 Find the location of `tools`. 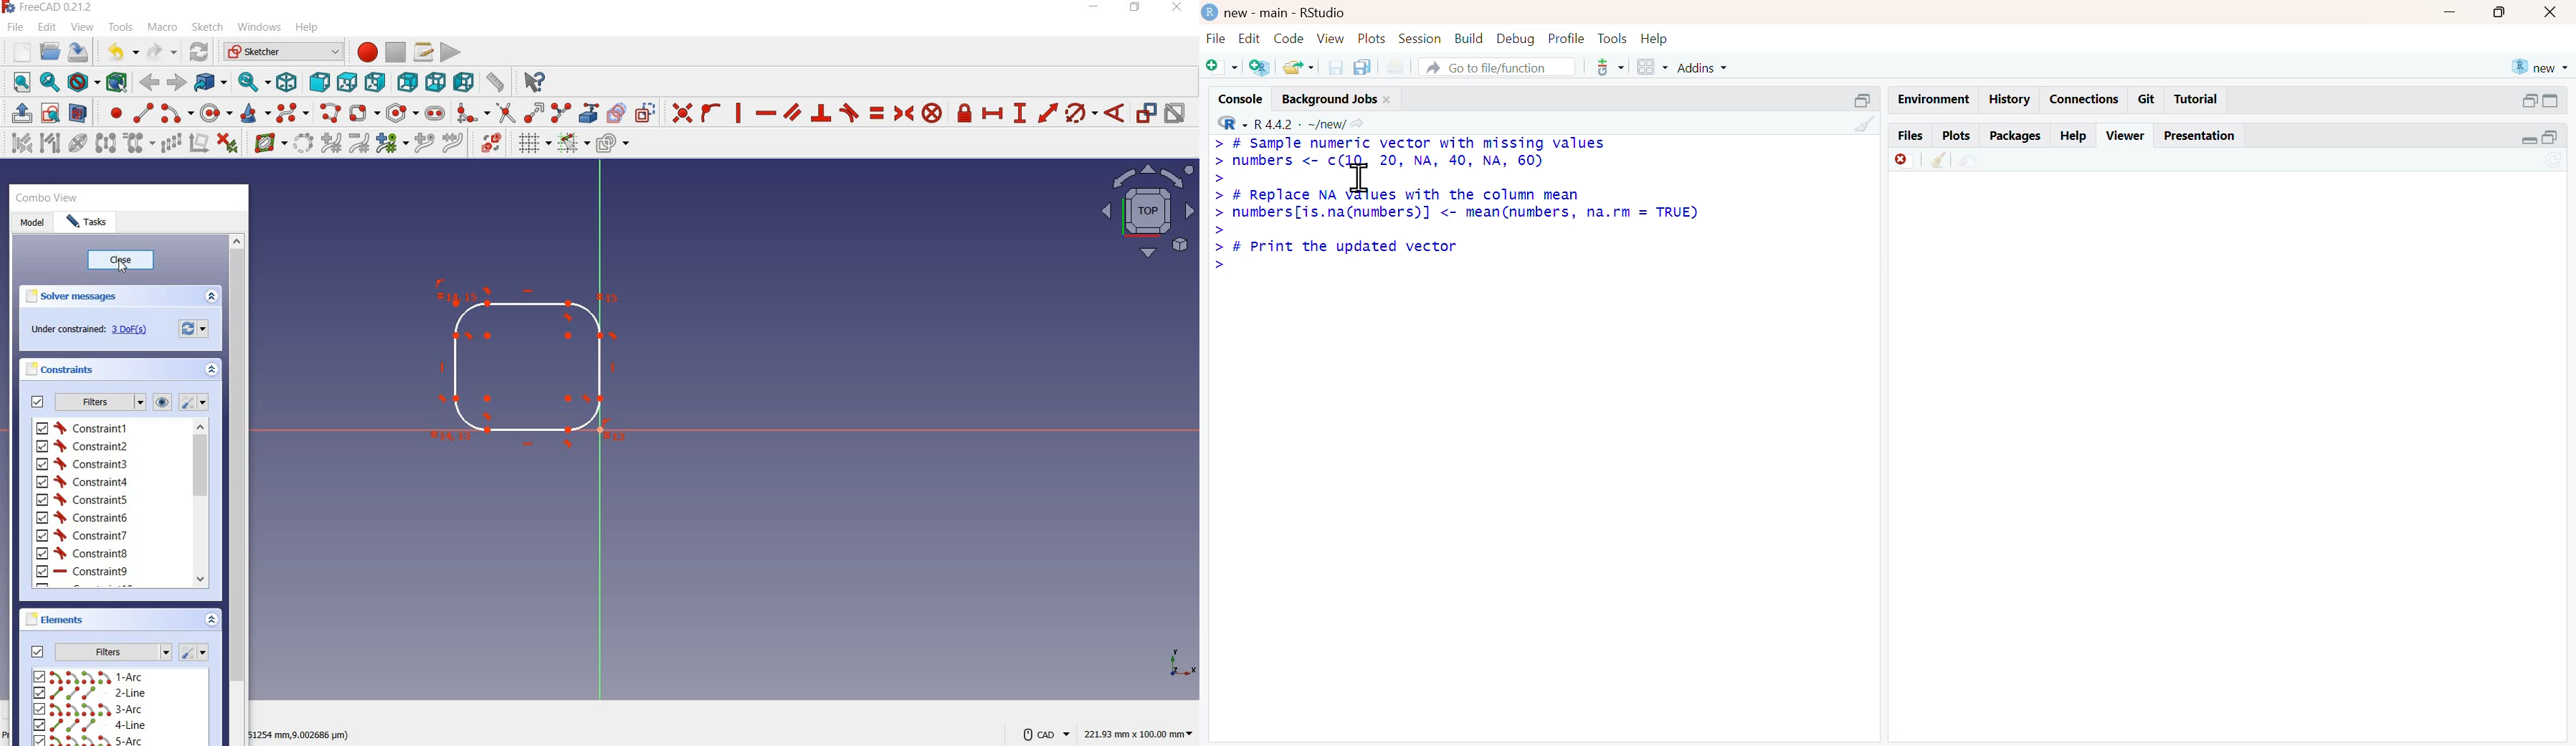

tools is located at coordinates (1612, 38).